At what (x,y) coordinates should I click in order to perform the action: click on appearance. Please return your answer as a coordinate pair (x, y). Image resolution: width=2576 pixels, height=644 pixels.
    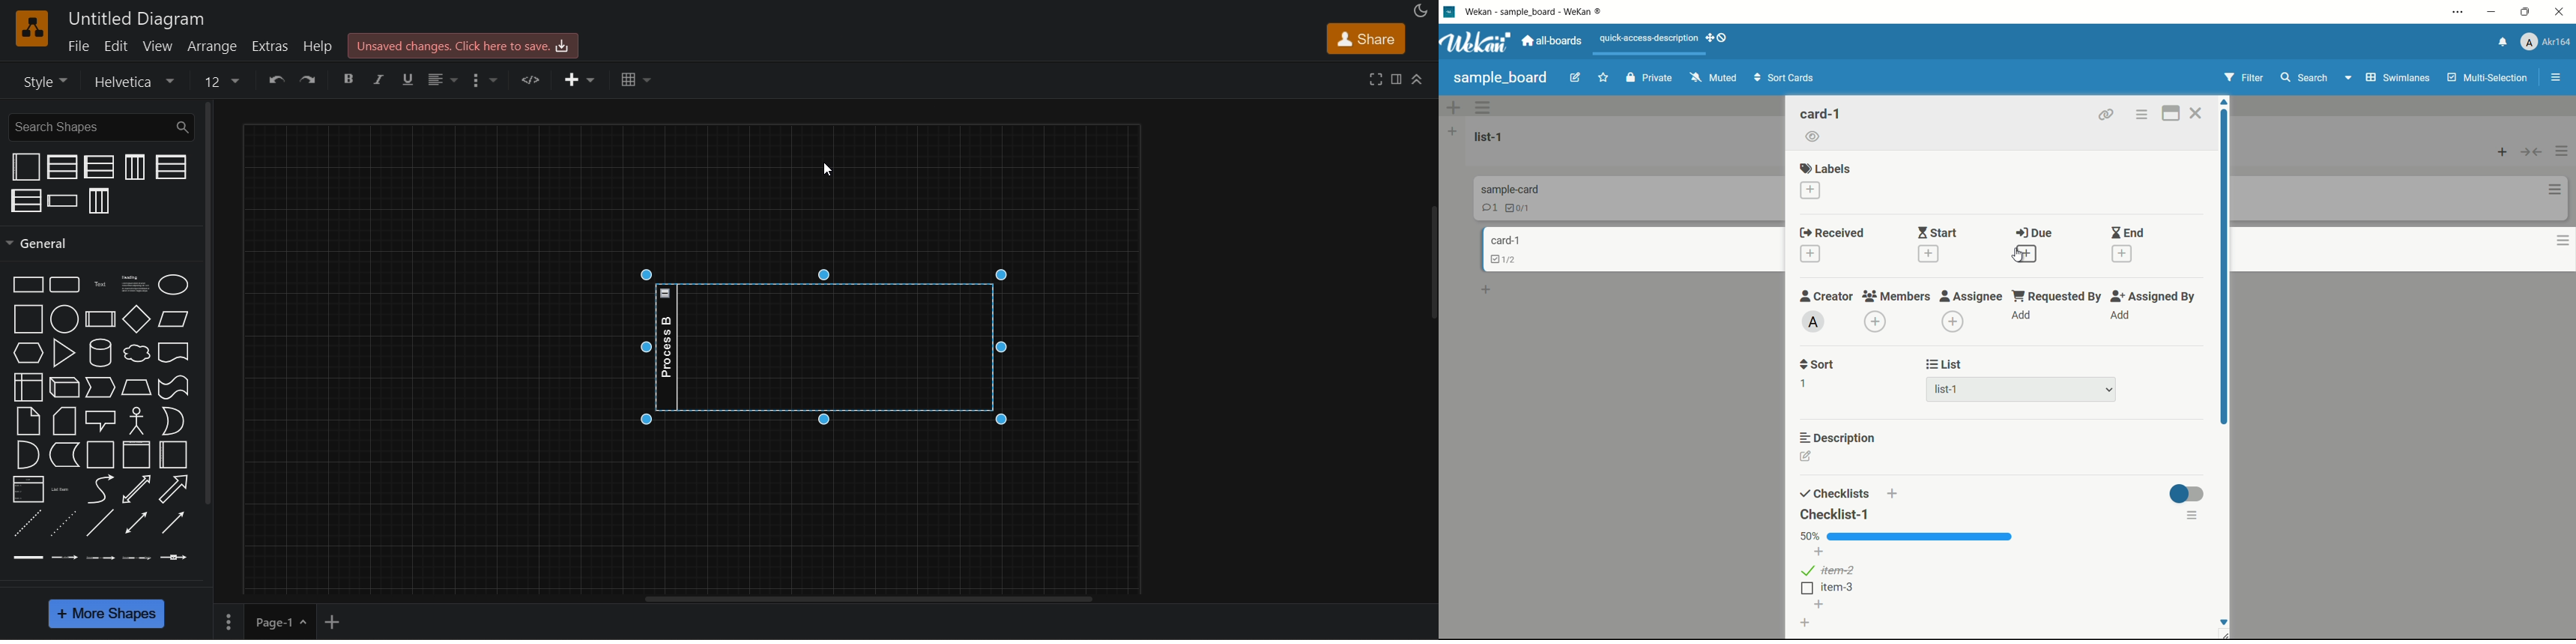
    Looking at the image, I should click on (1418, 10).